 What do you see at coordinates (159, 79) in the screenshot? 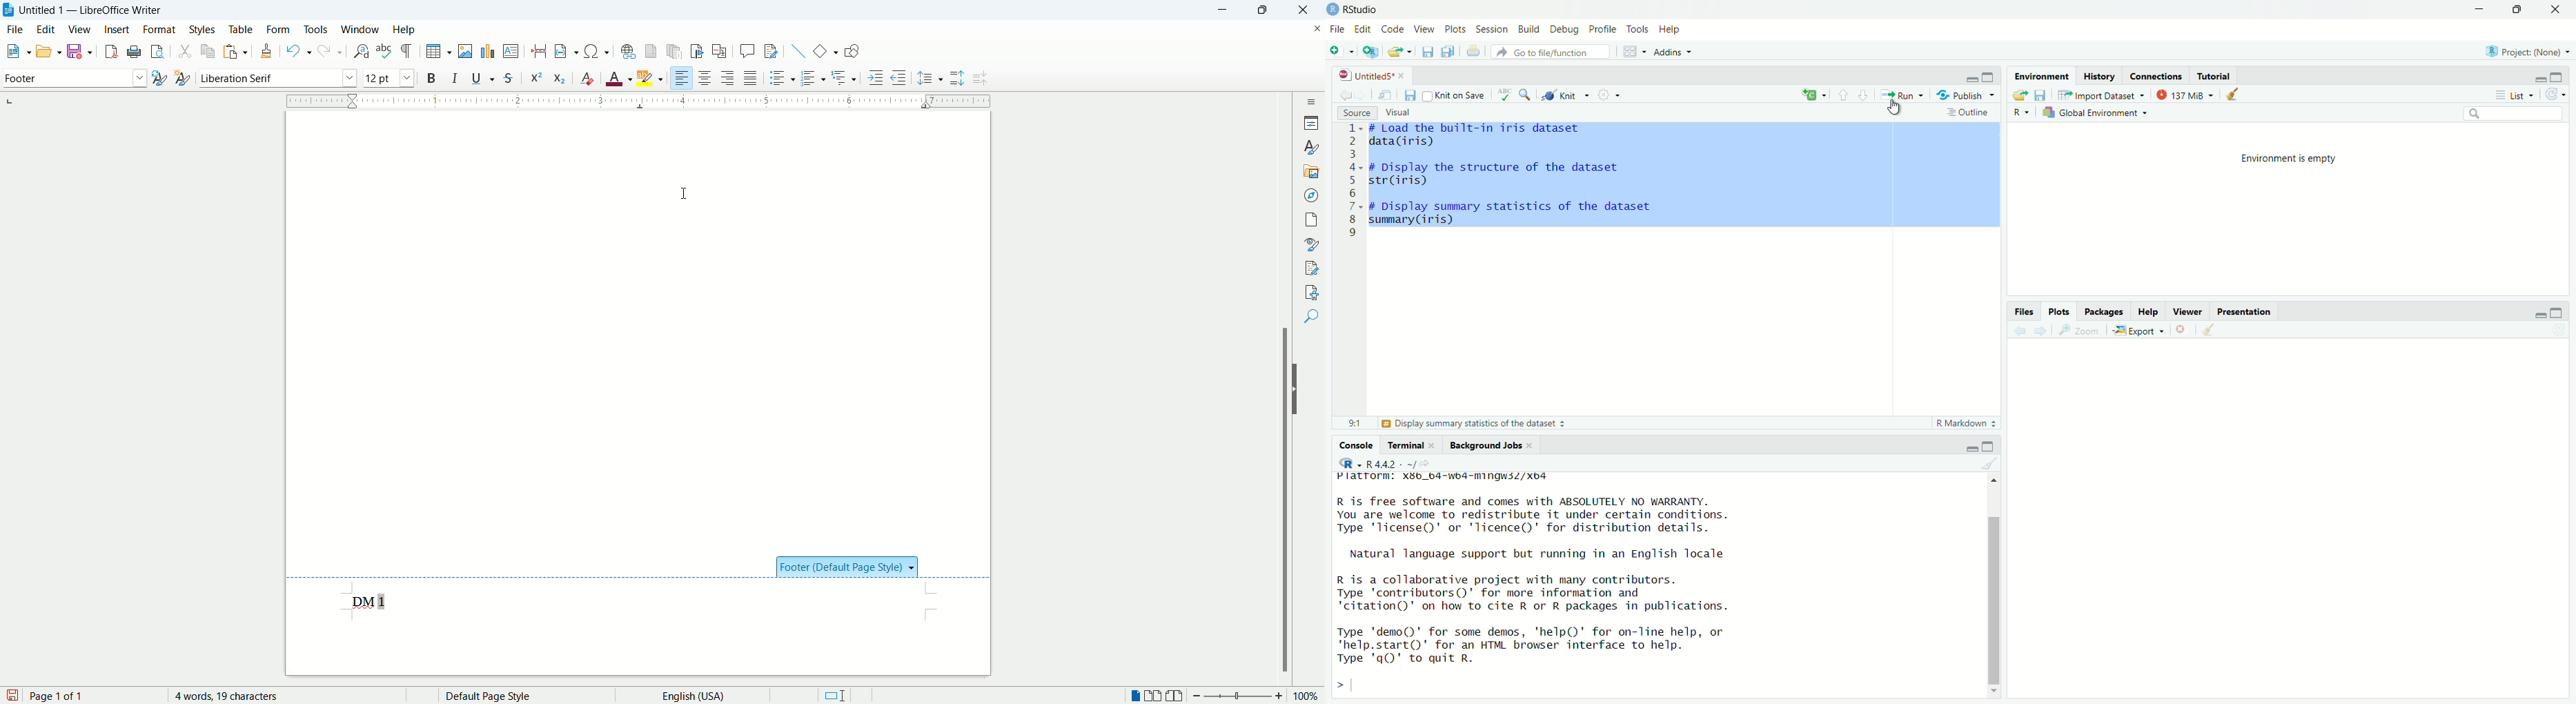
I see `update style` at bounding box center [159, 79].